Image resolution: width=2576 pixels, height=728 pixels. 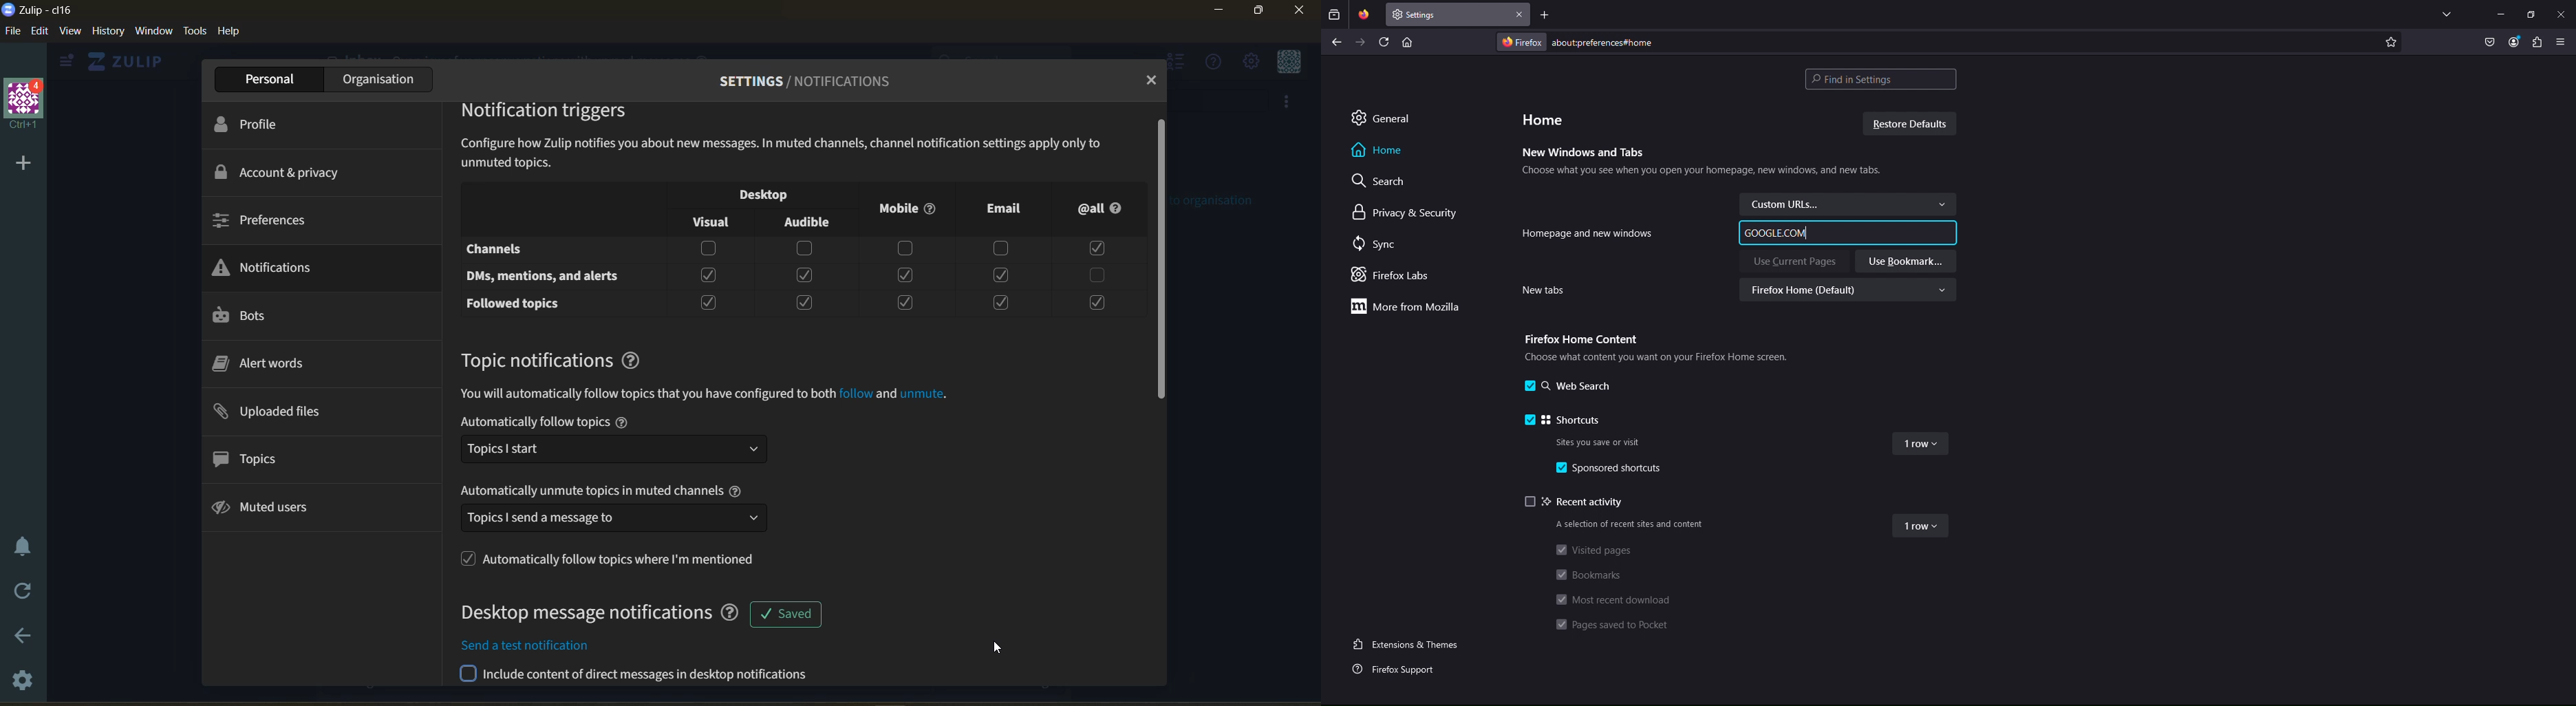 I want to click on Homepage and new windows, so click(x=1588, y=232).